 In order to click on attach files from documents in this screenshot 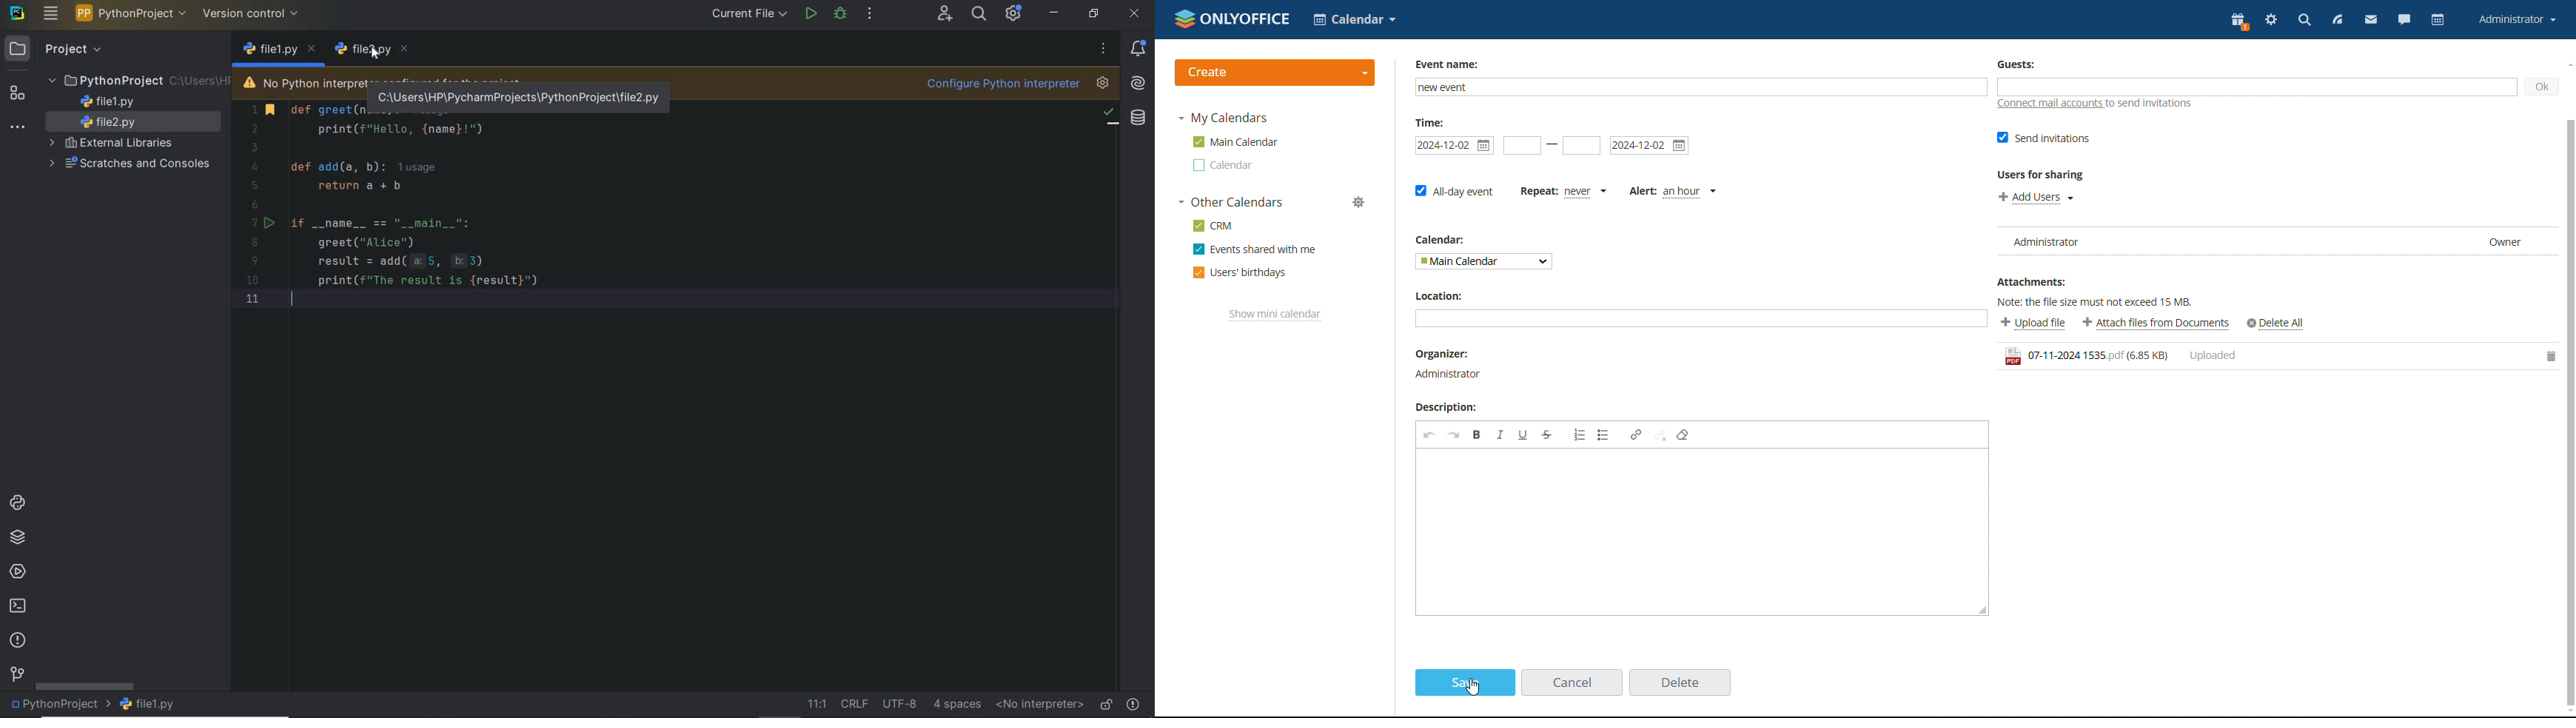, I will do `click(2156, 323)`.